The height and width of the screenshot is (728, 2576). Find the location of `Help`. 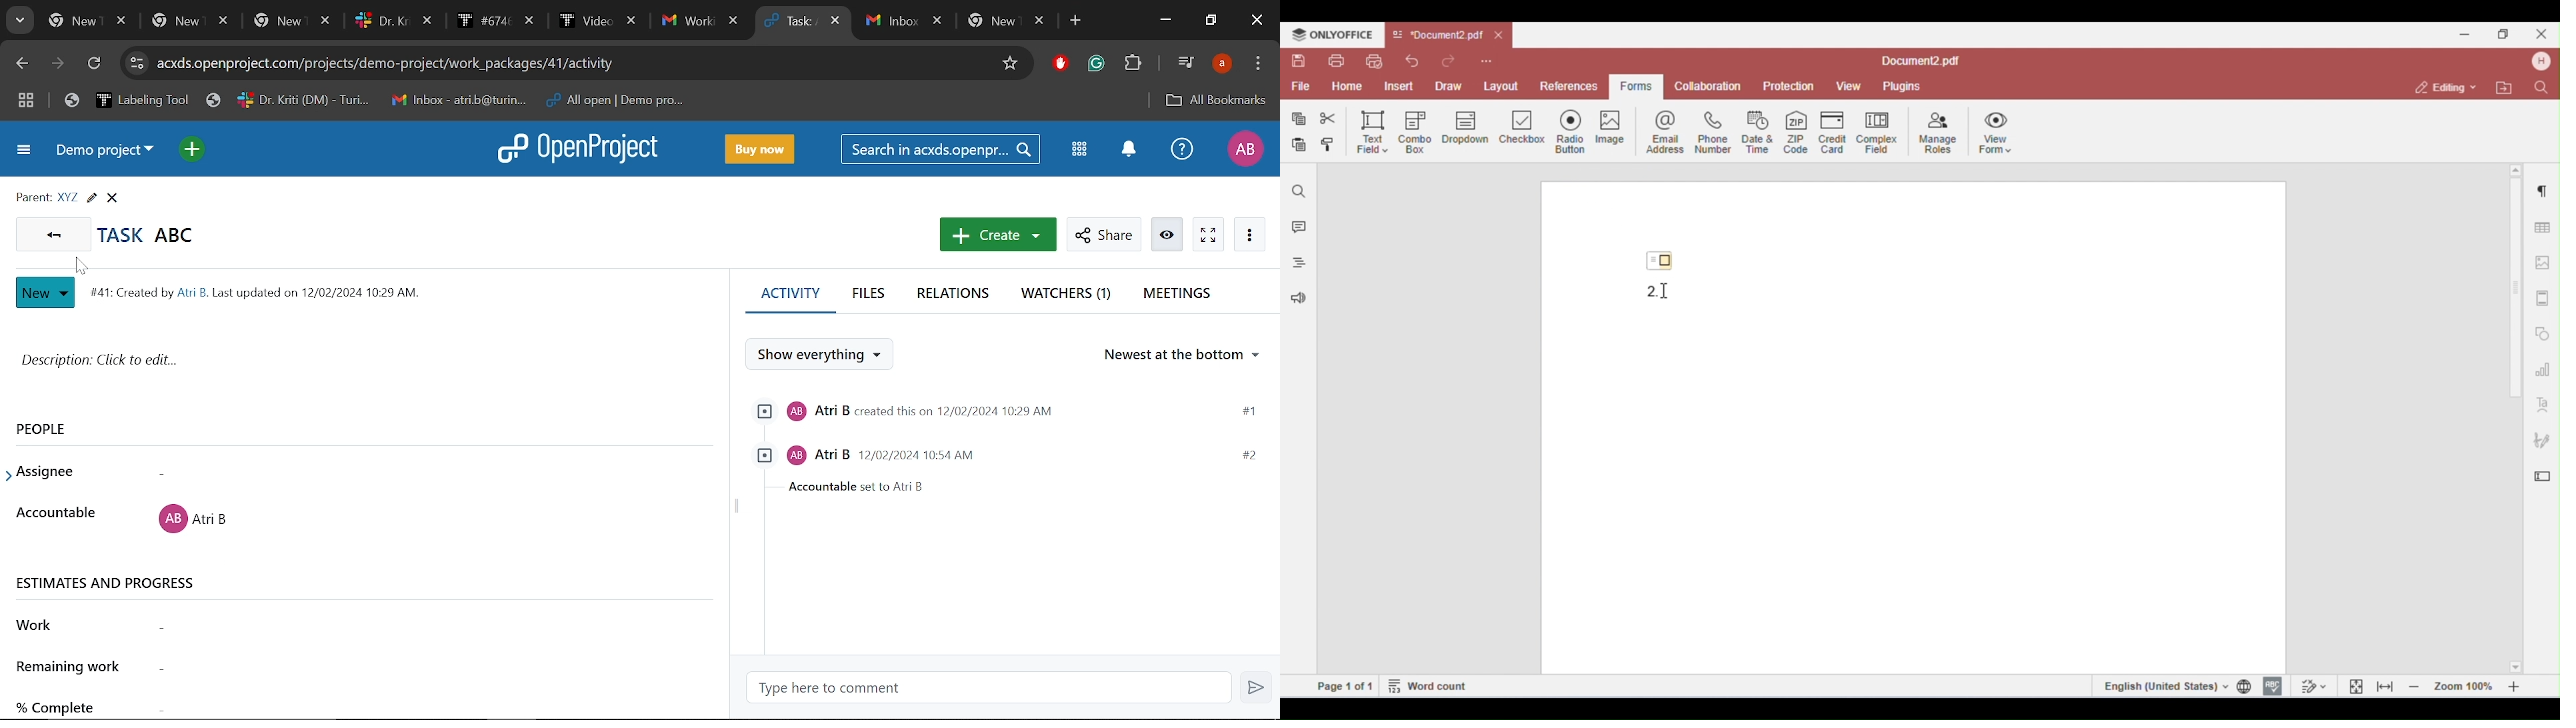

Help is located at coordinates (1182, 150).